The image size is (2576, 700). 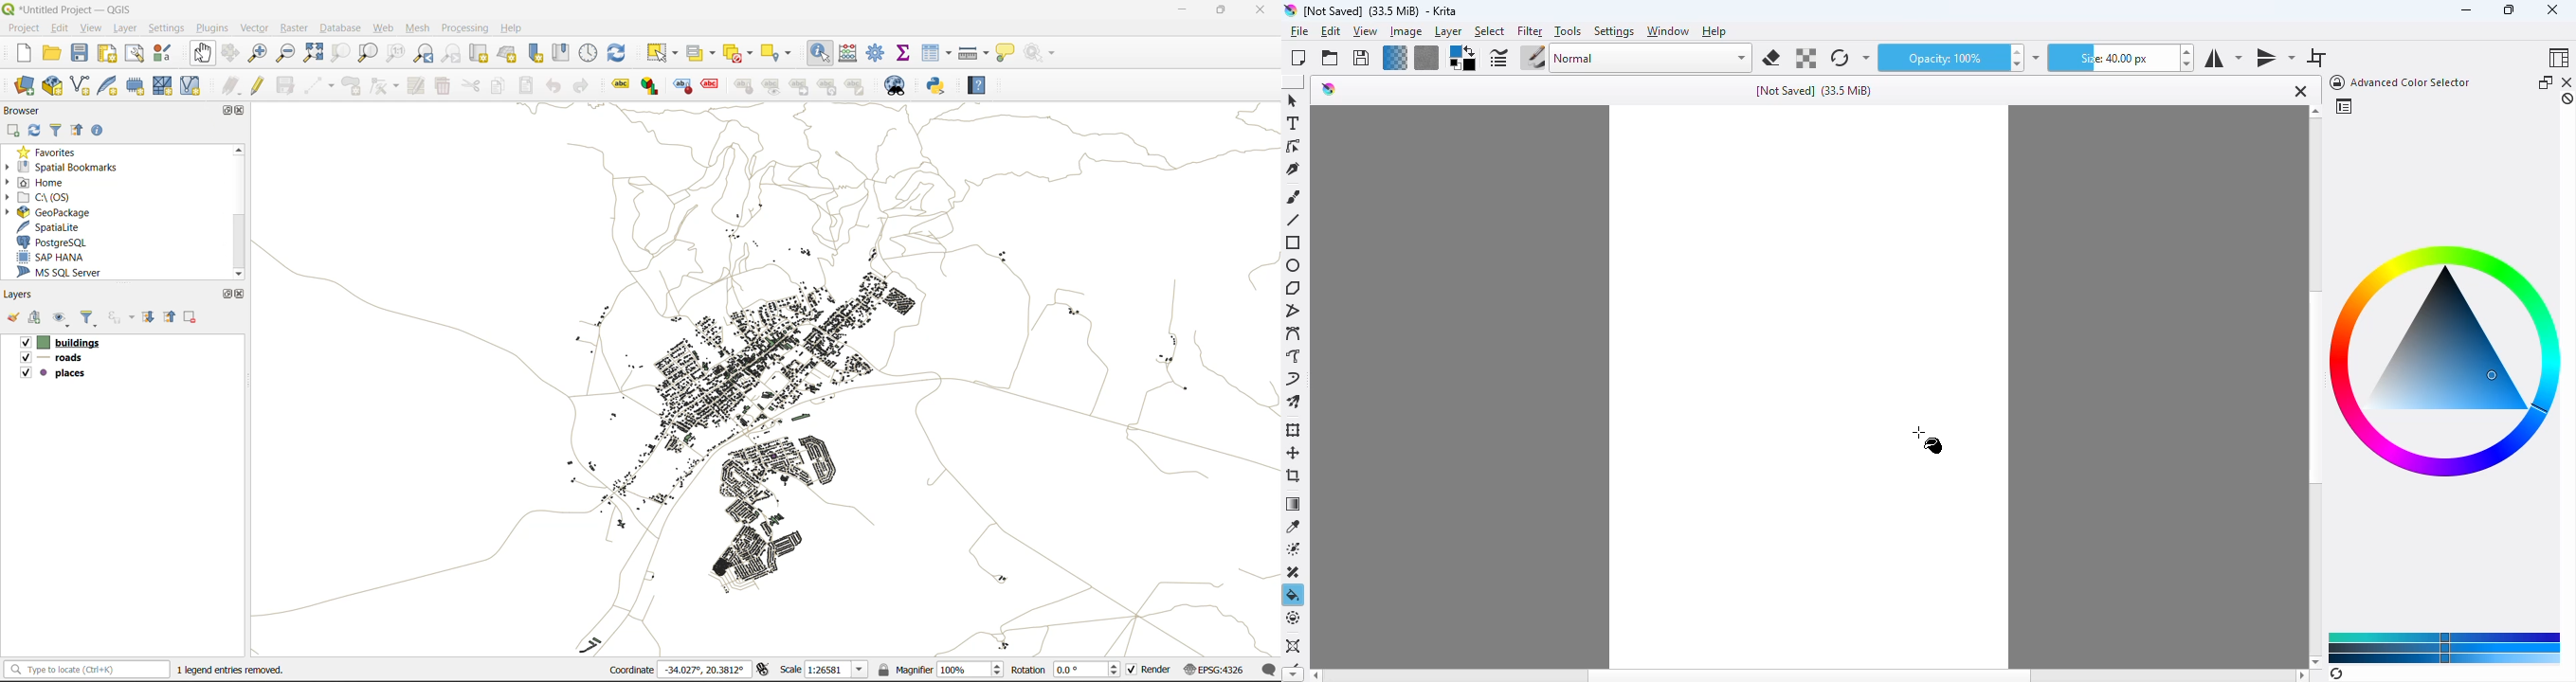 I want to click on size, so click(x=2111, y=58).